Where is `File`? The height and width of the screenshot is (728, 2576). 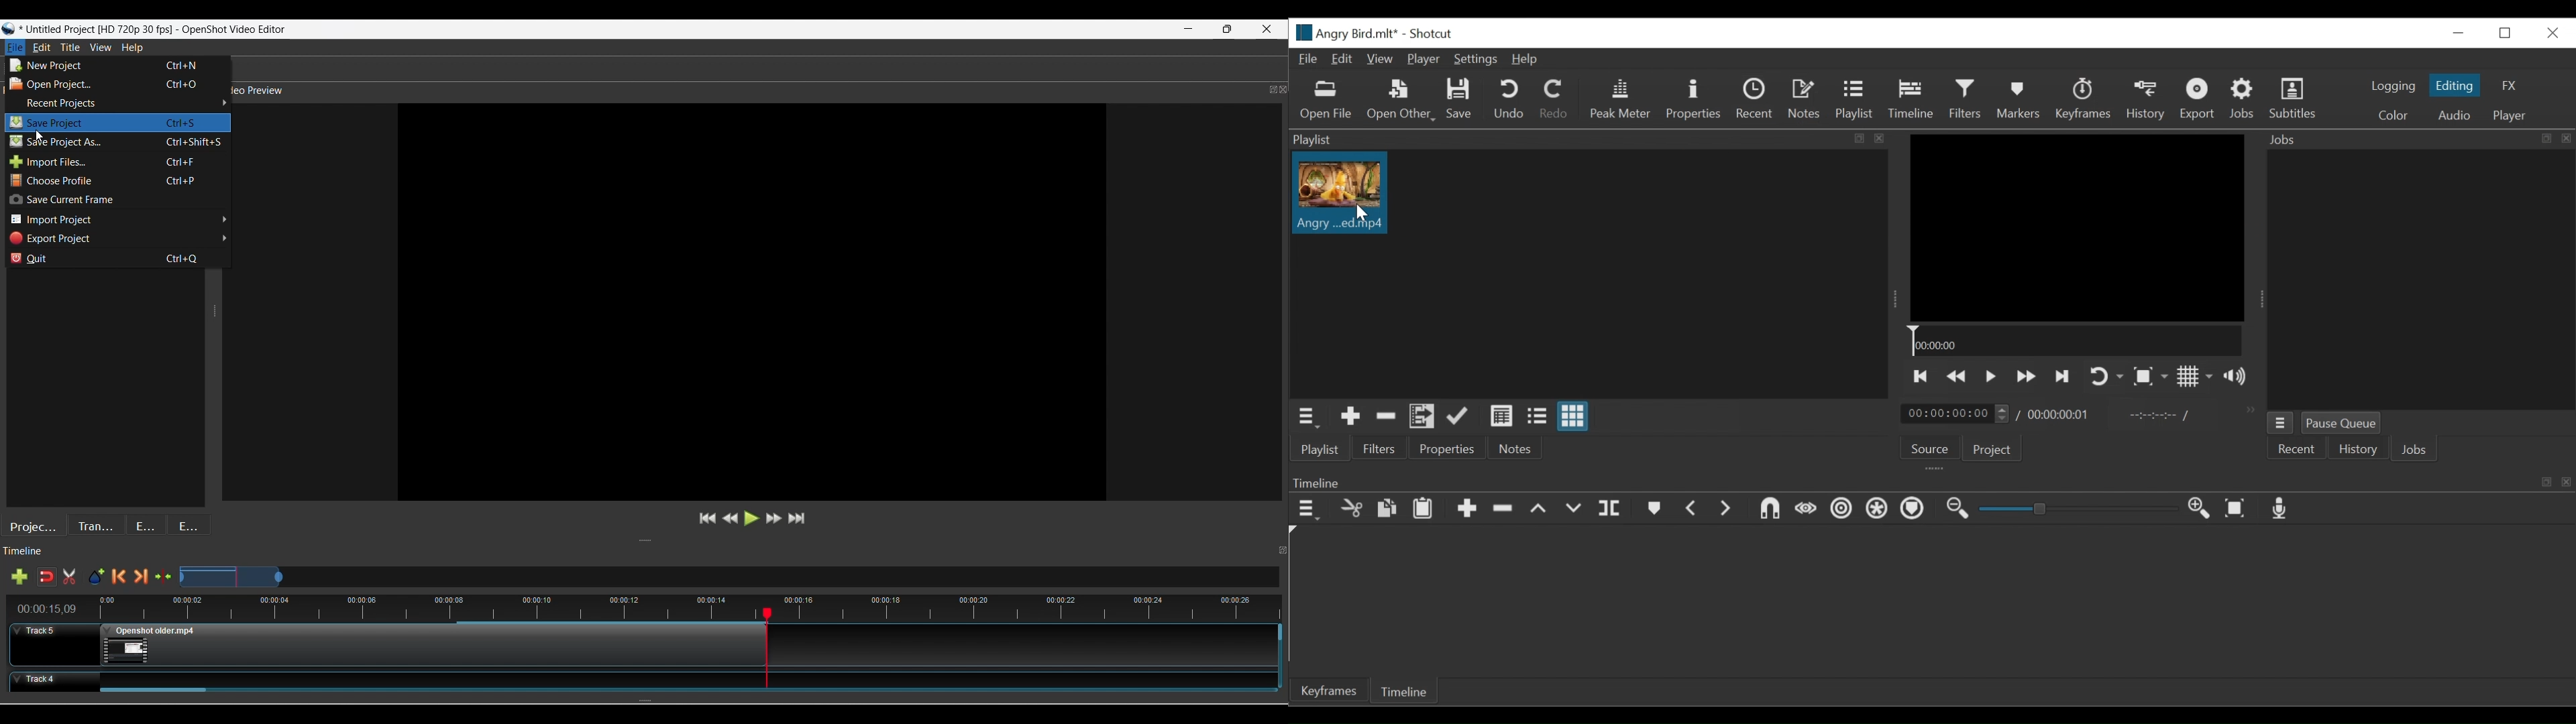 File is located at coordinates (1307, 58).